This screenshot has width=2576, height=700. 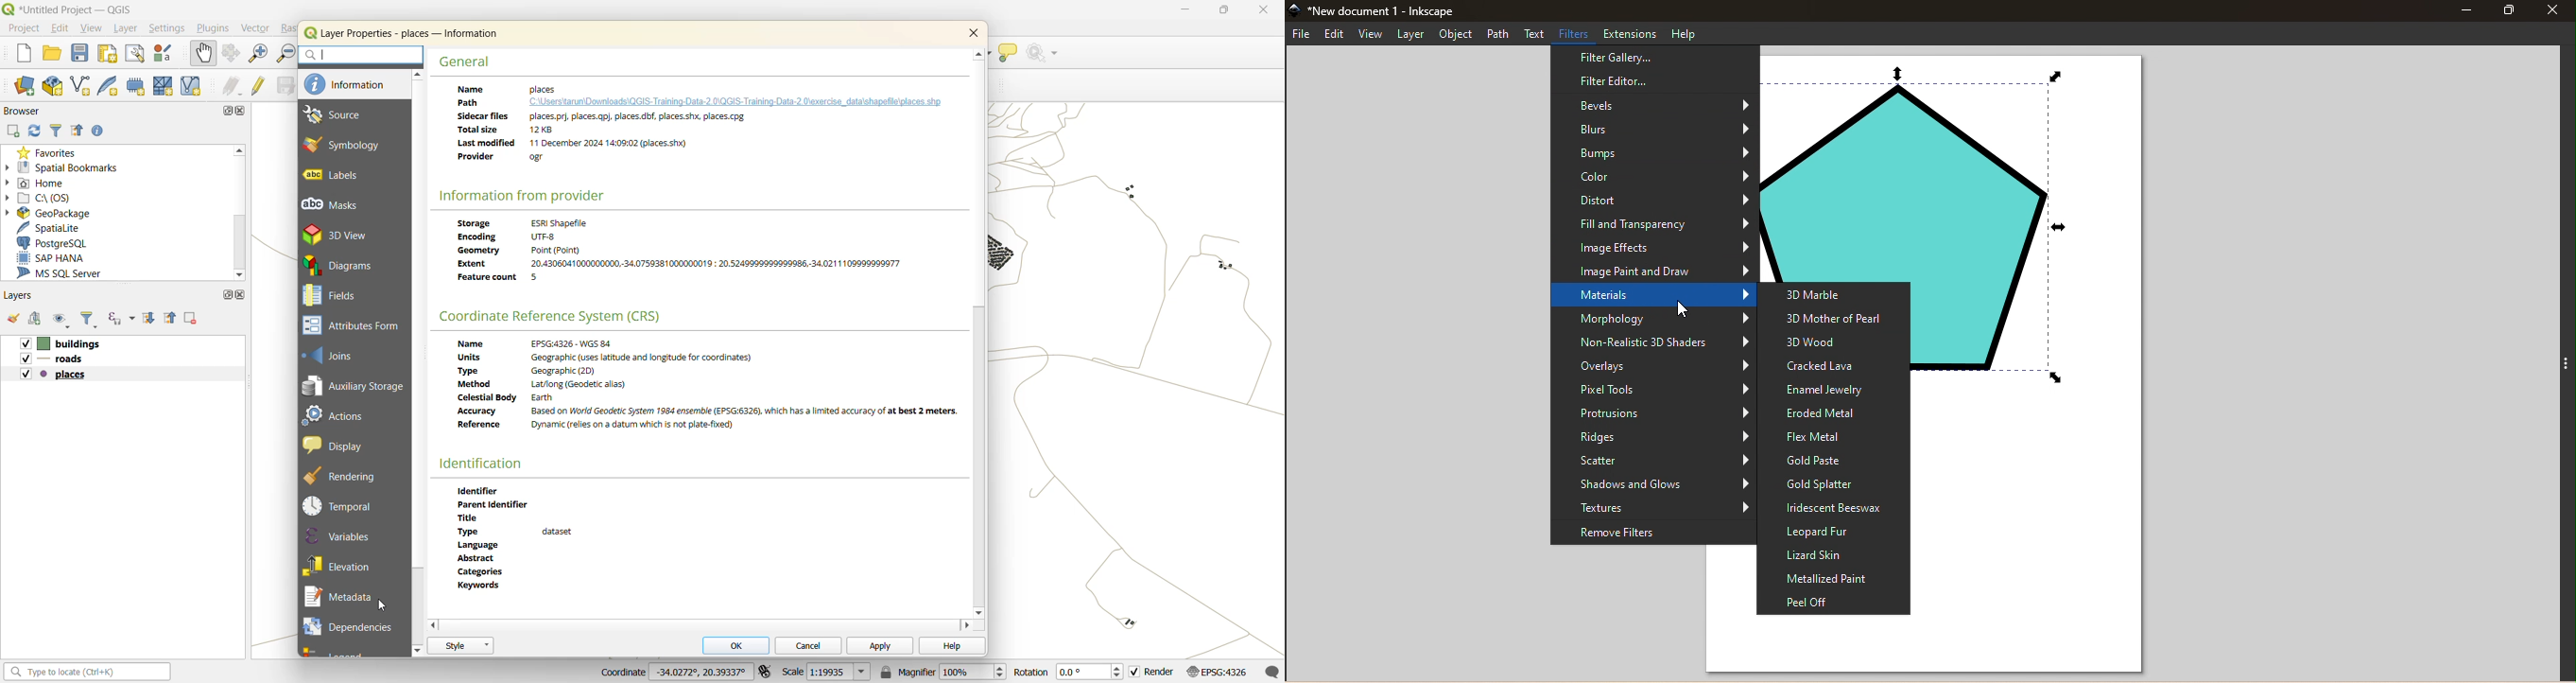 What do you see at coordinates (710, 390) in the screenshot?
I see `crs metadata` at bounding box center [710, 390].